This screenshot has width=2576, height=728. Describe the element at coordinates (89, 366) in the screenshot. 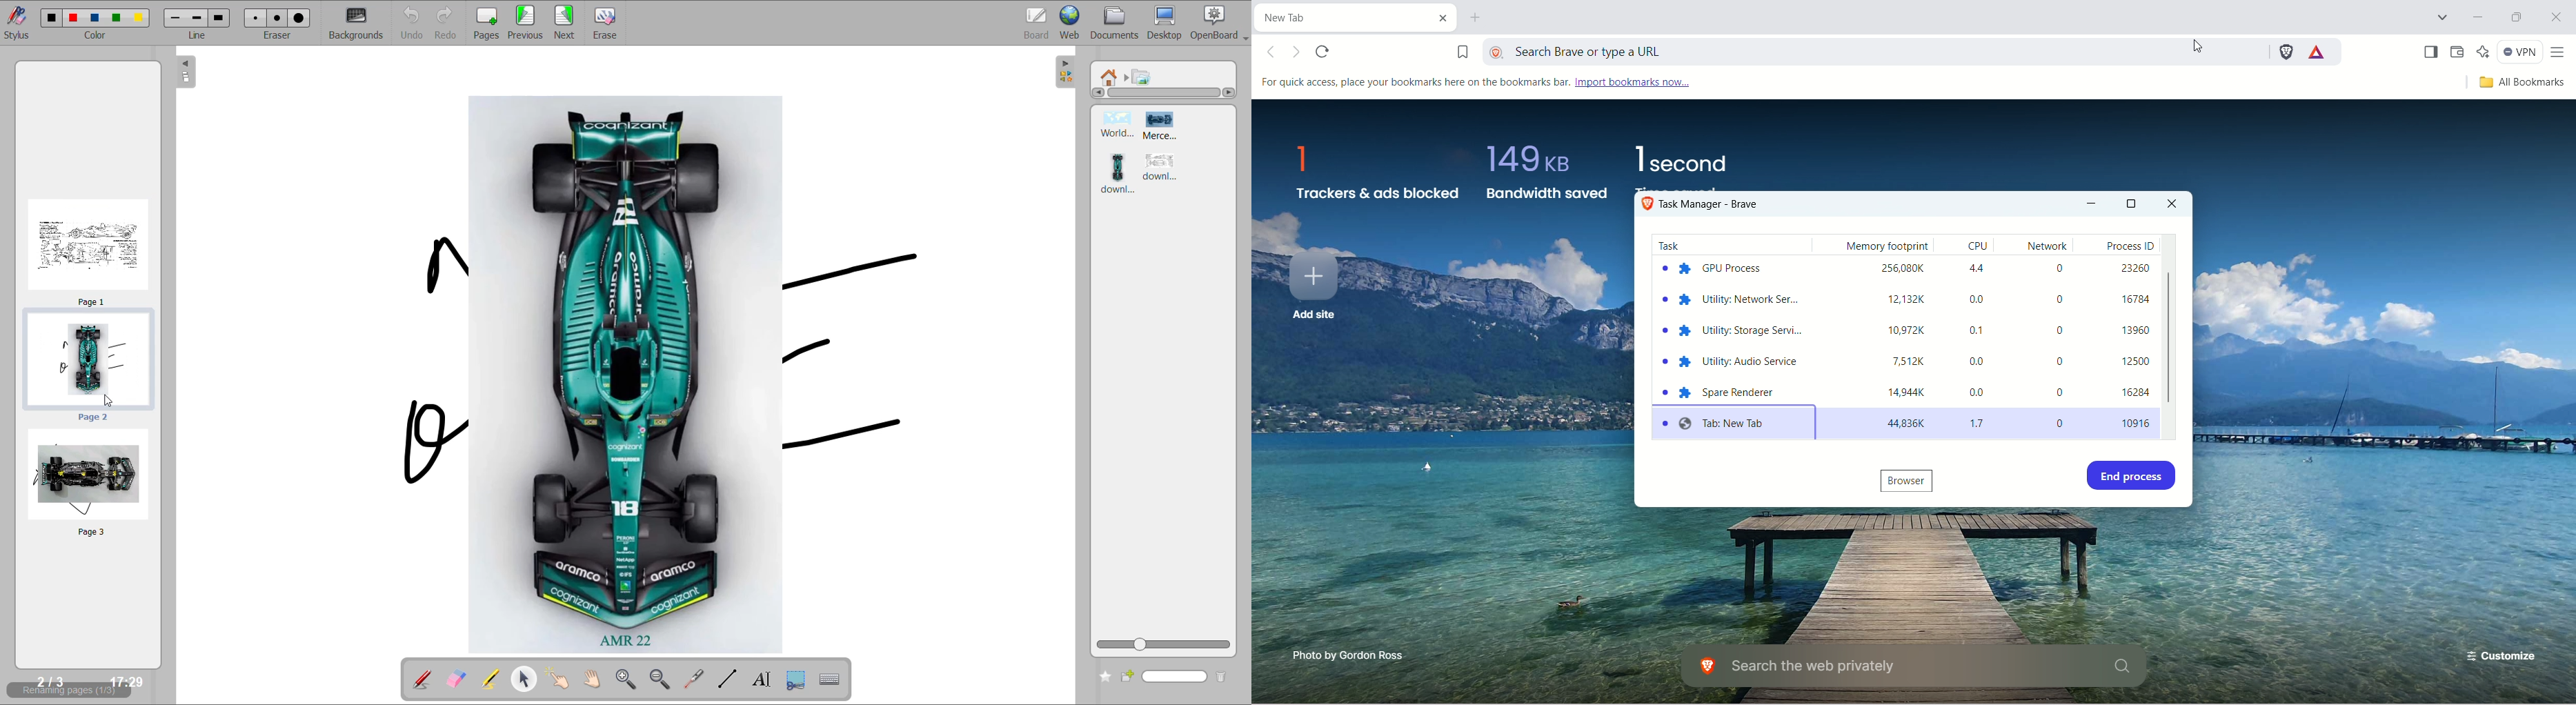

I see `rearranged page 2` at that location.